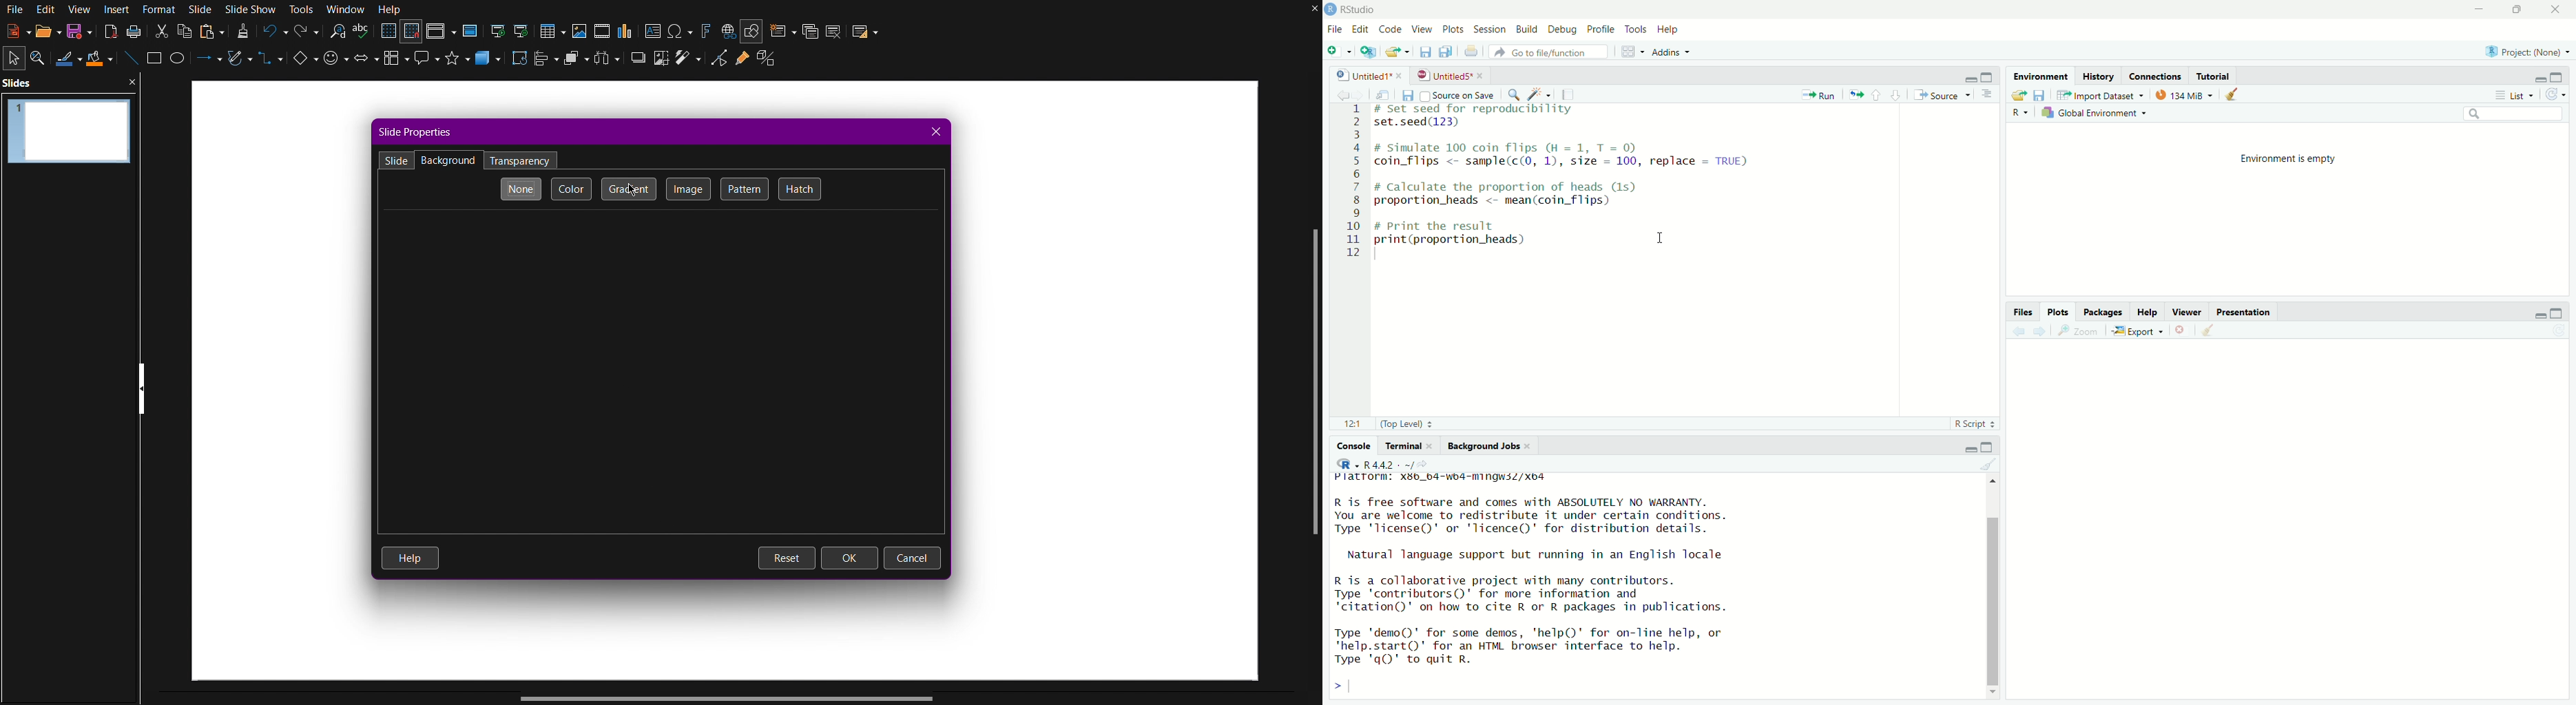  Describe the element at coordinates (1391, 29) in the screenshot. I see `code` at that location.